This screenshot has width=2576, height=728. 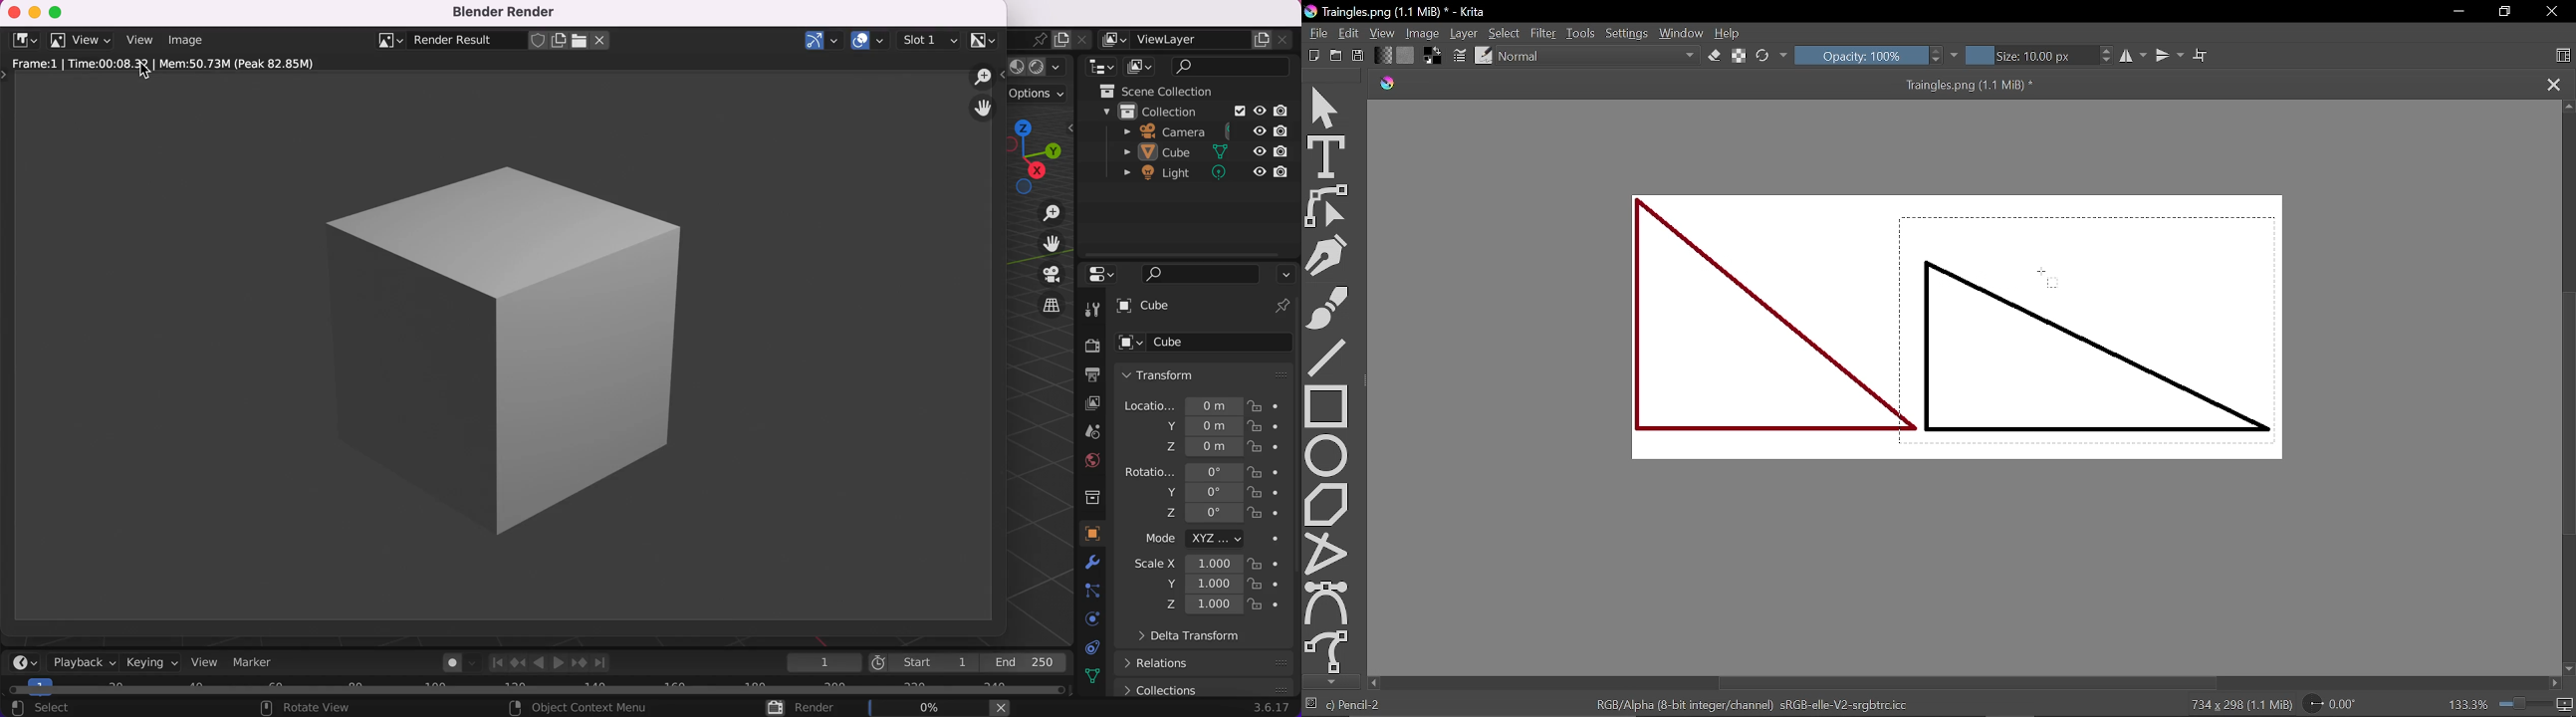 I want to click on Move left, so click(x=2554, y=683).